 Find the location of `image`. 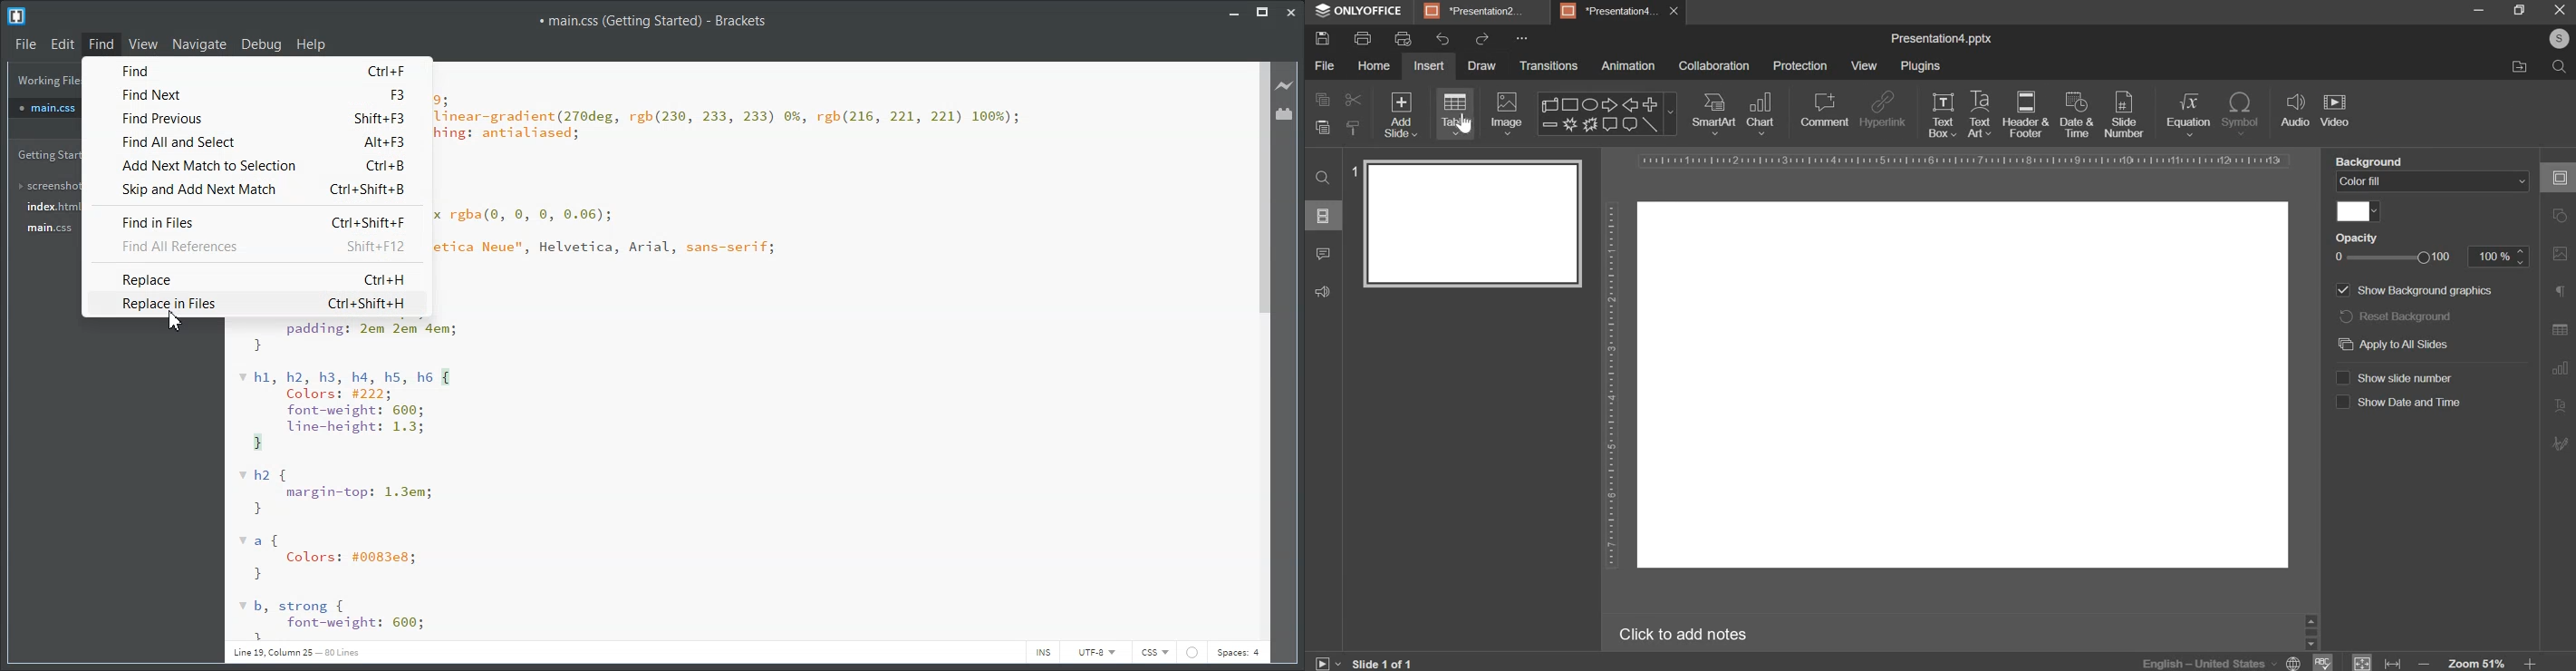

image is located at coordinates (1506, 114).